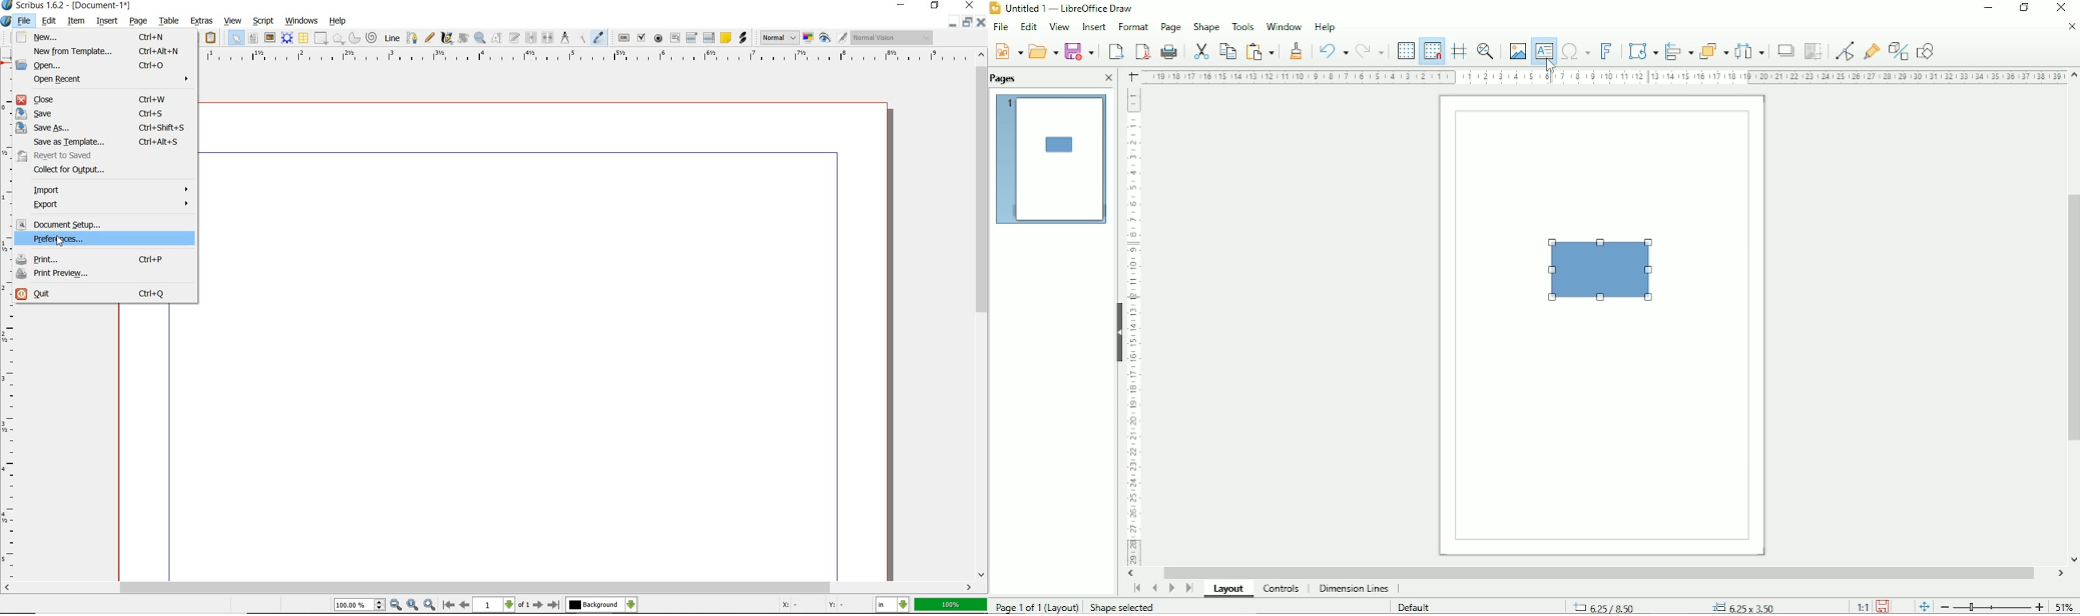 The width and height of the screenshot is (2100, 616). What do you see at coordinates (412, 38) in the screenshot?
I see `Bezier curve` at bounding box center [412, 38].